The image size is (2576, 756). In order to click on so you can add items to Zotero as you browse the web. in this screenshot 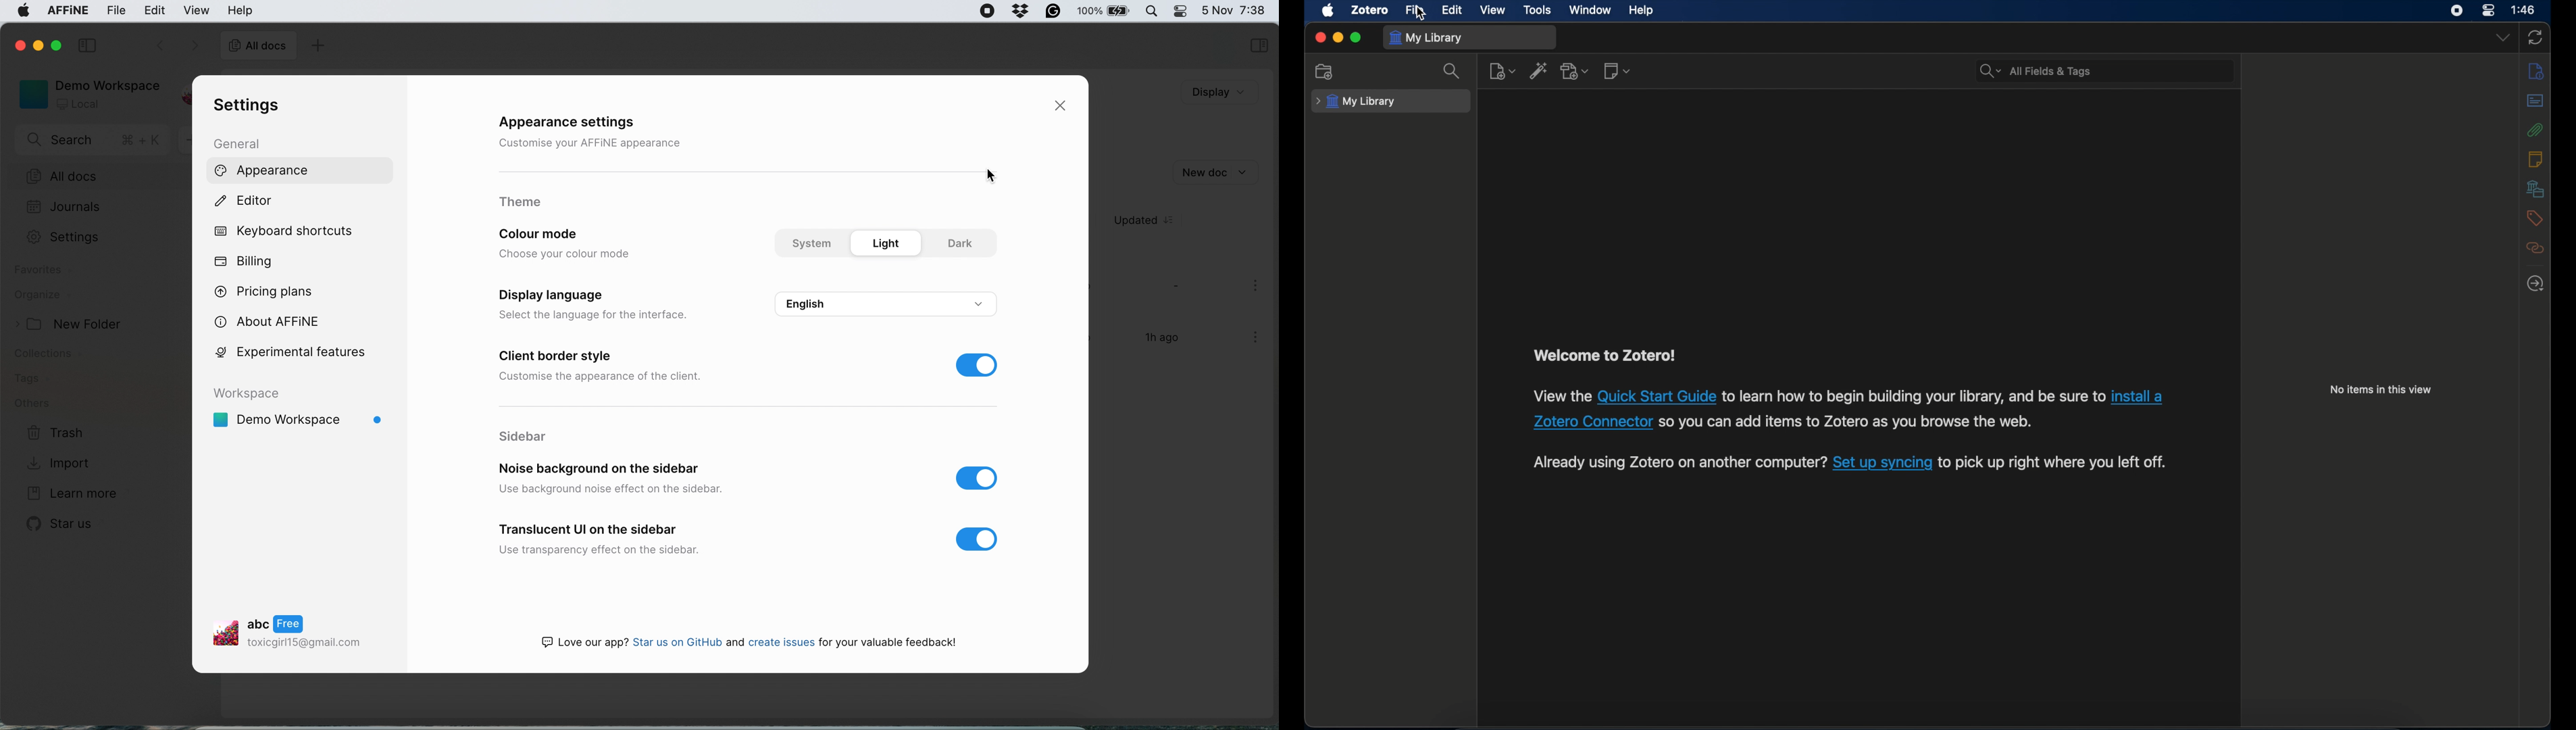, I will do `click(1848, 423)`.